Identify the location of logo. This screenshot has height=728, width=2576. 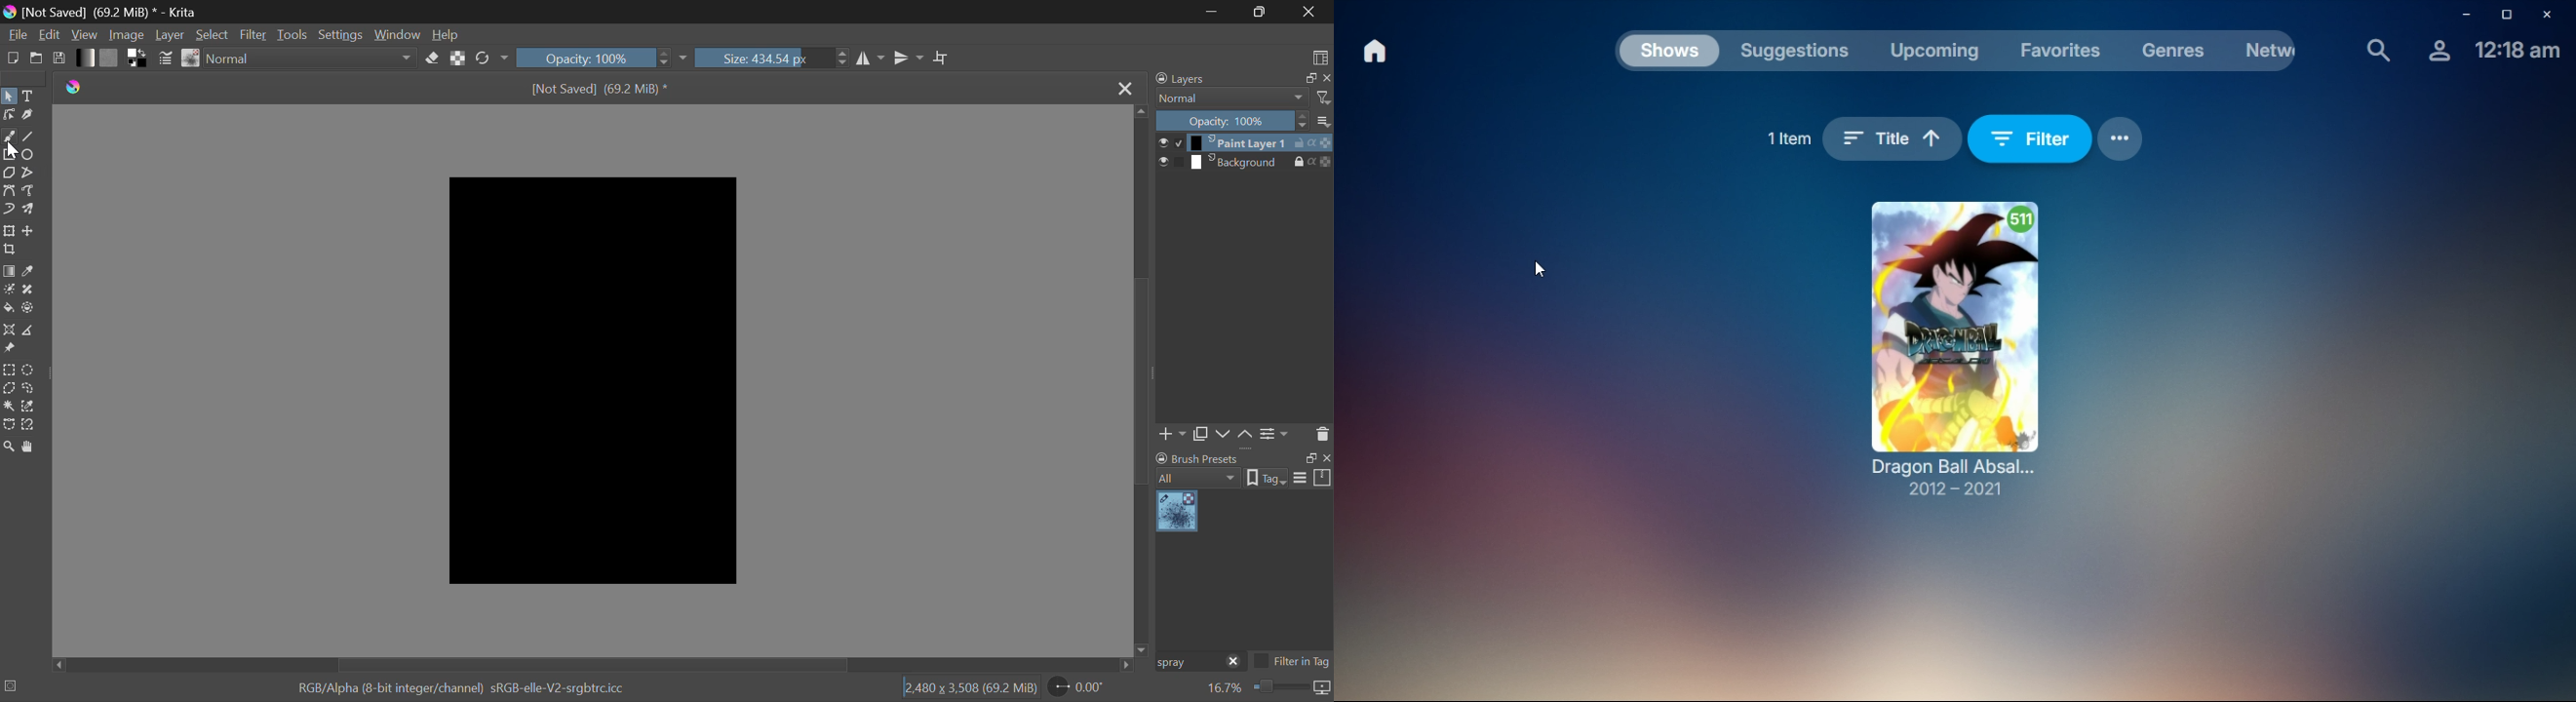
(74, 88).